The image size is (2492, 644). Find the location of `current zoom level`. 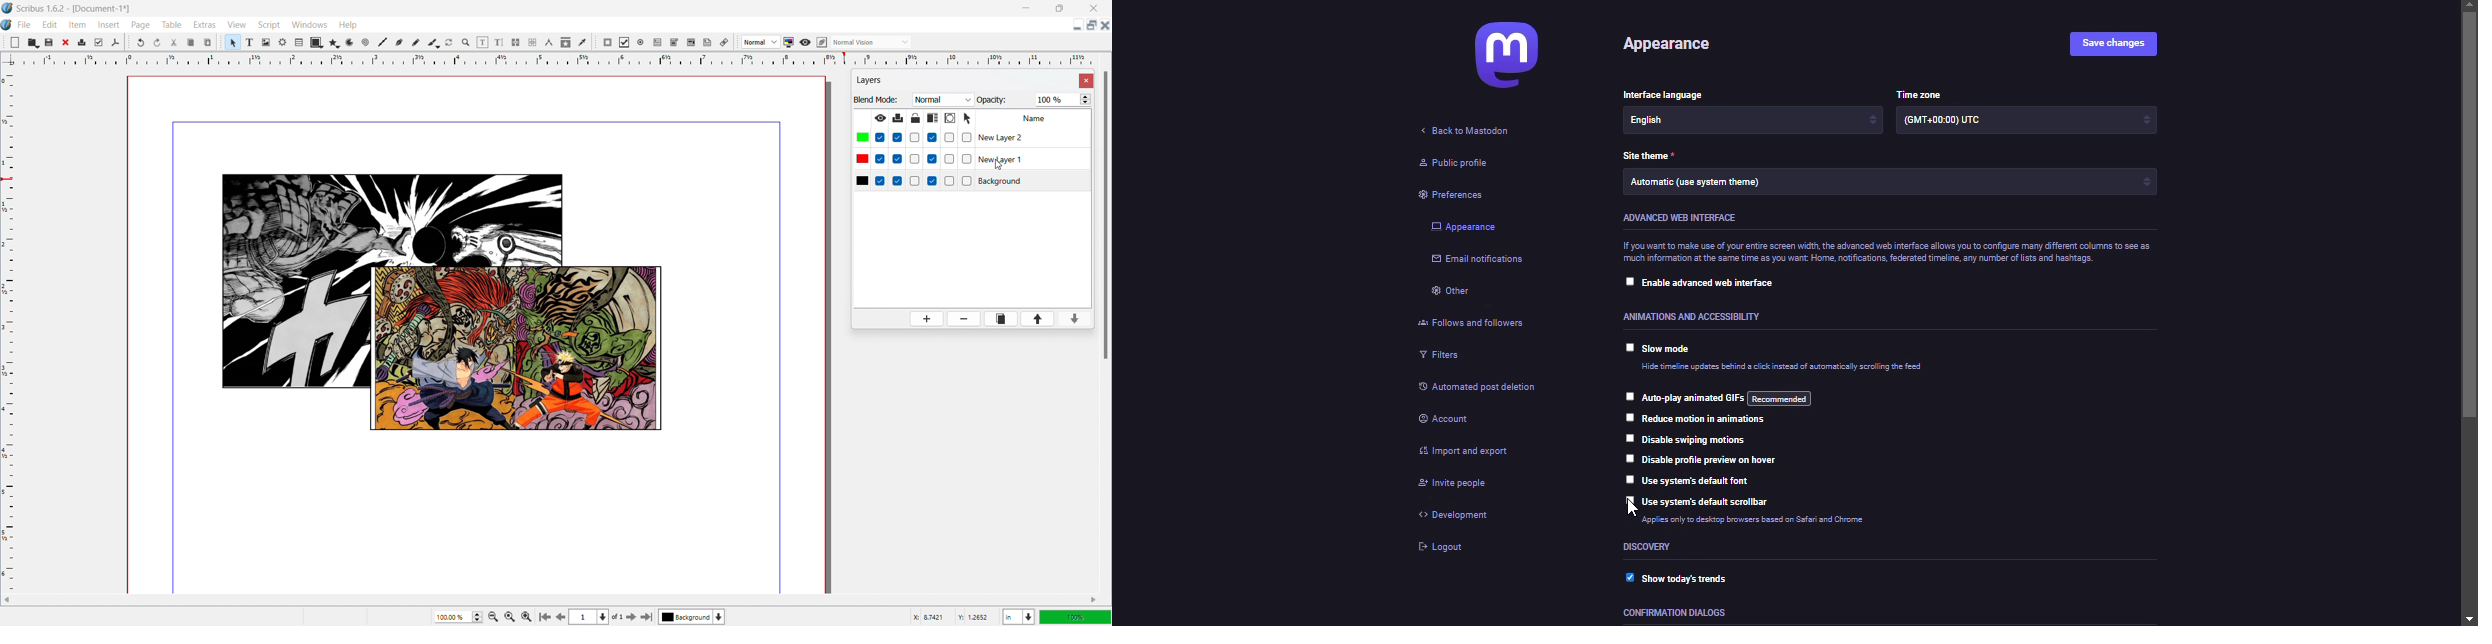

current zoom level is located at coordinates (458, 617).